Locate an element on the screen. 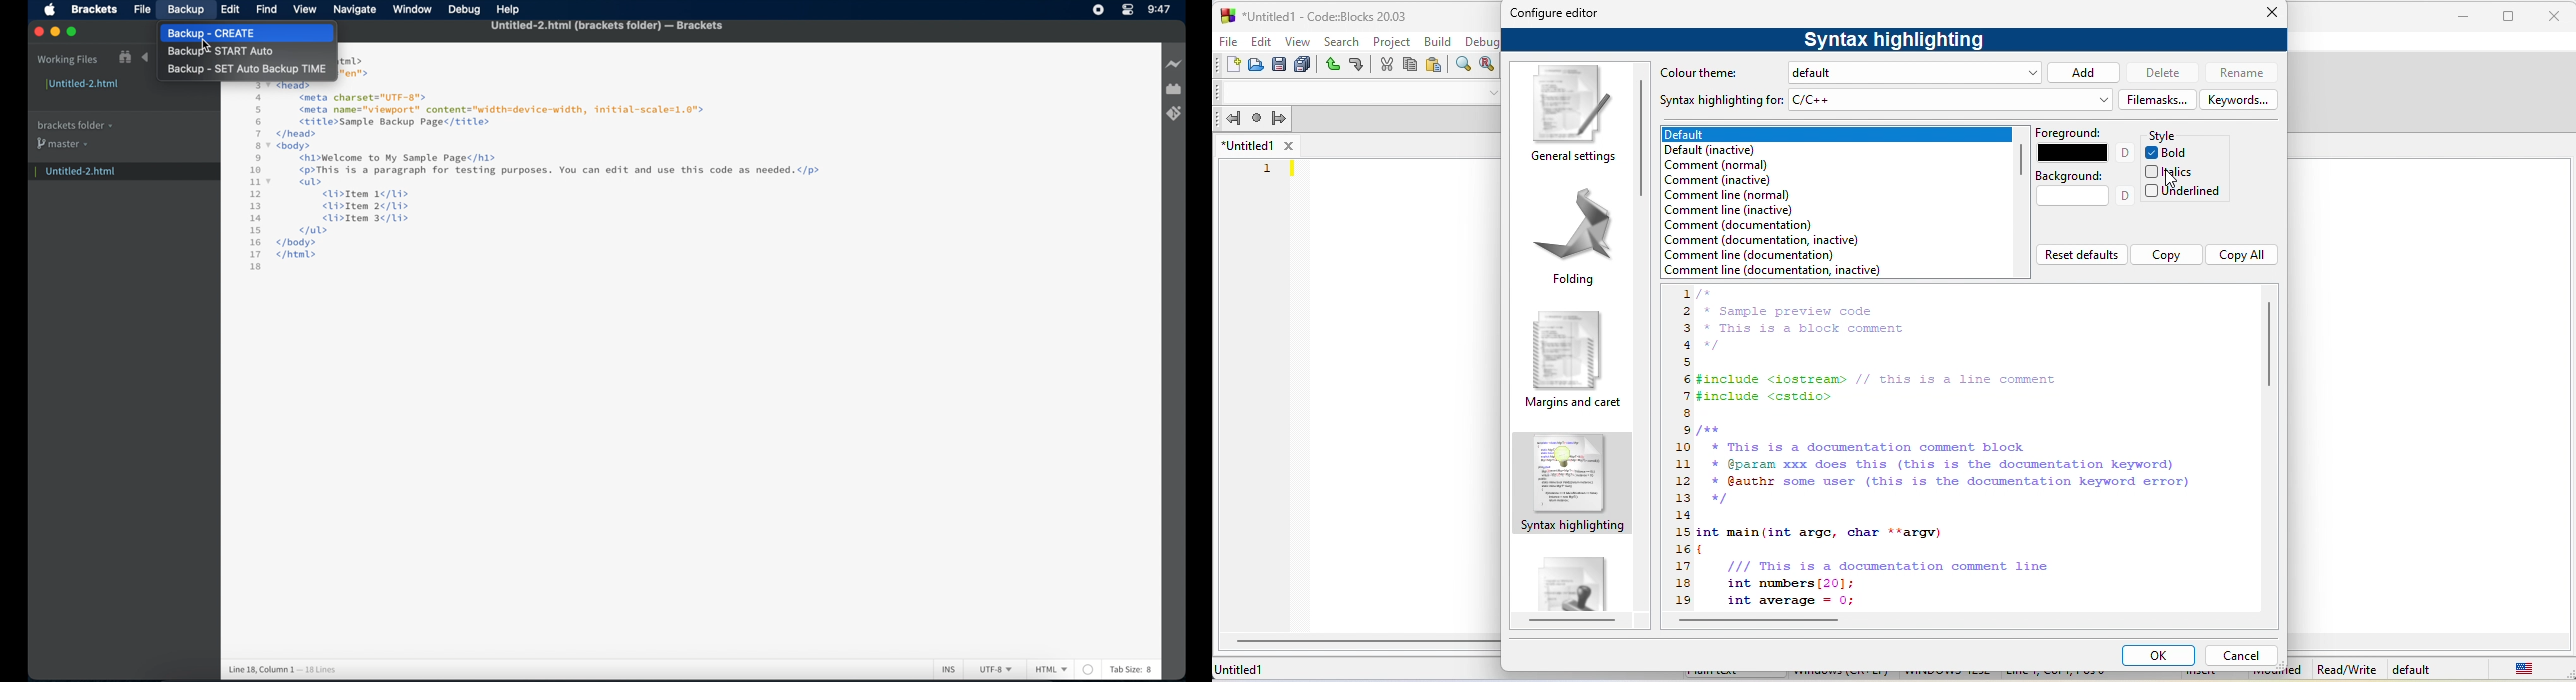  bold is located at coordinates (2172, 153).